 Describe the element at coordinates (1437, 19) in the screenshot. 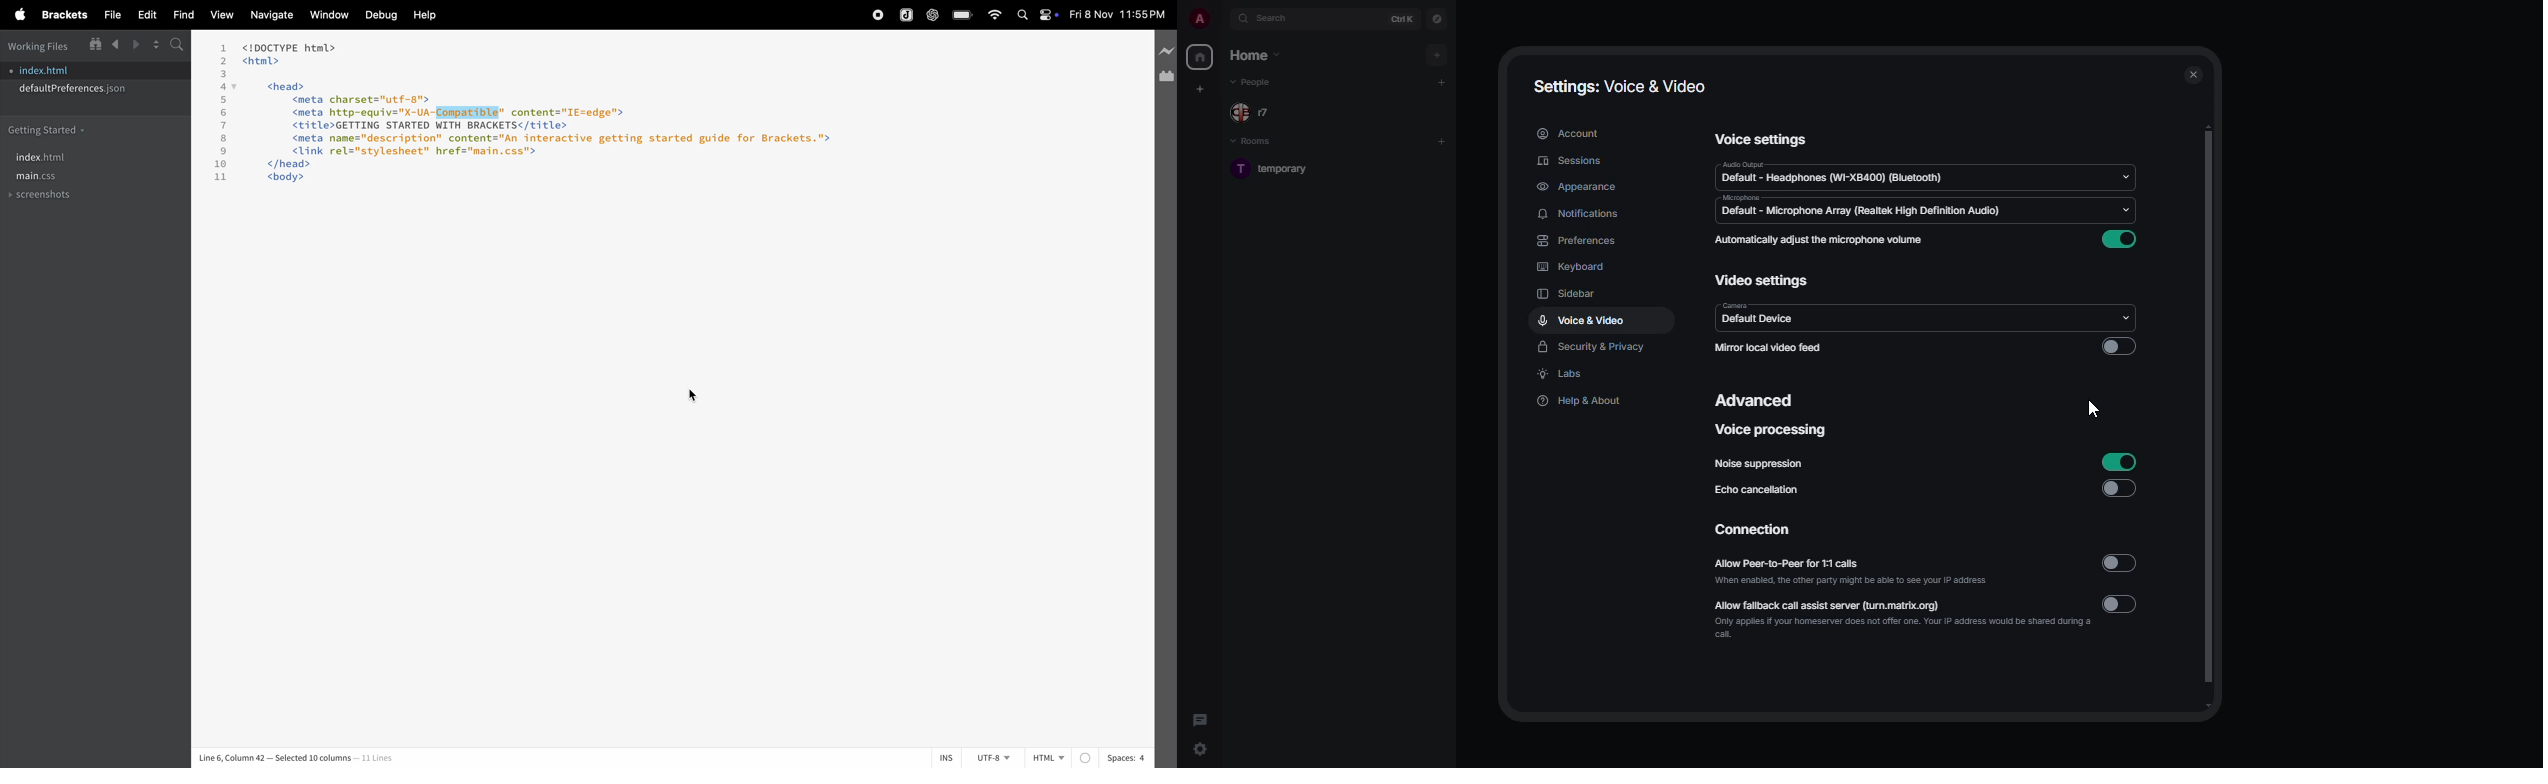

I see `navigator` at that location.